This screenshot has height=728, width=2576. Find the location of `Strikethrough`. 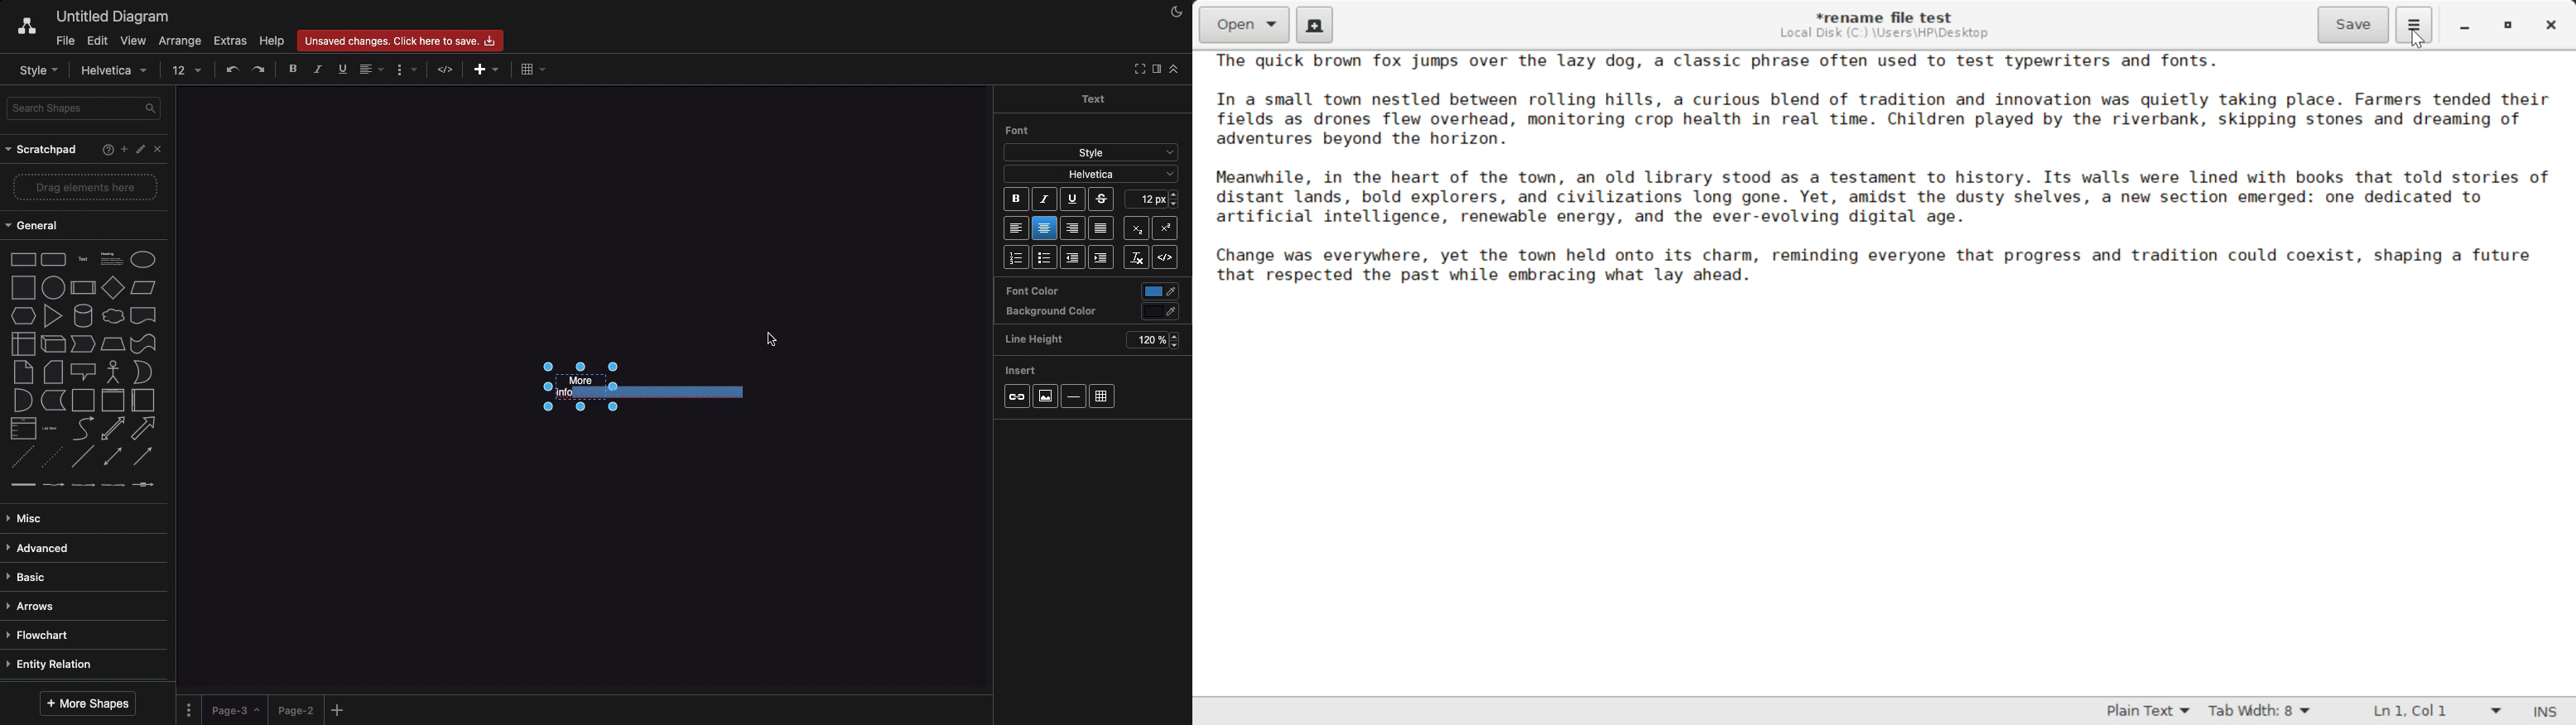

Strikethrough is located at coordinates (1103, 199).